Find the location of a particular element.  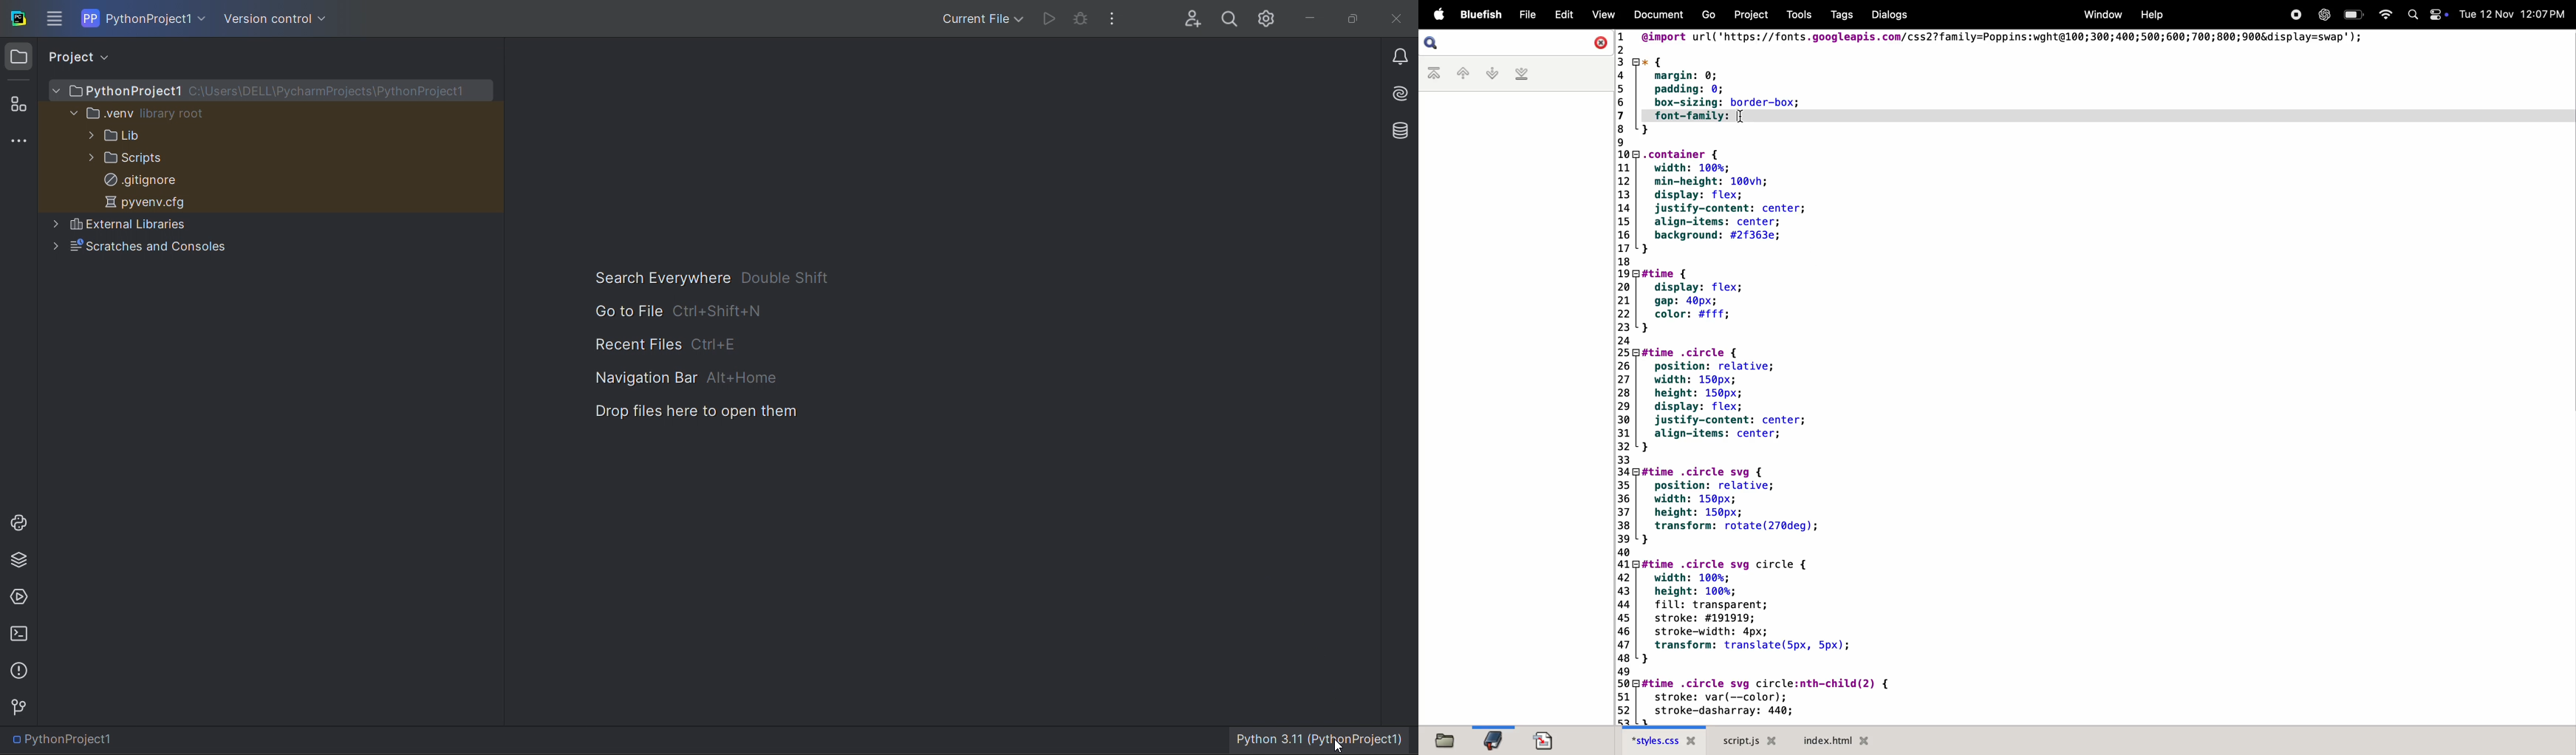

edit is located at coordinates (1561, 15).